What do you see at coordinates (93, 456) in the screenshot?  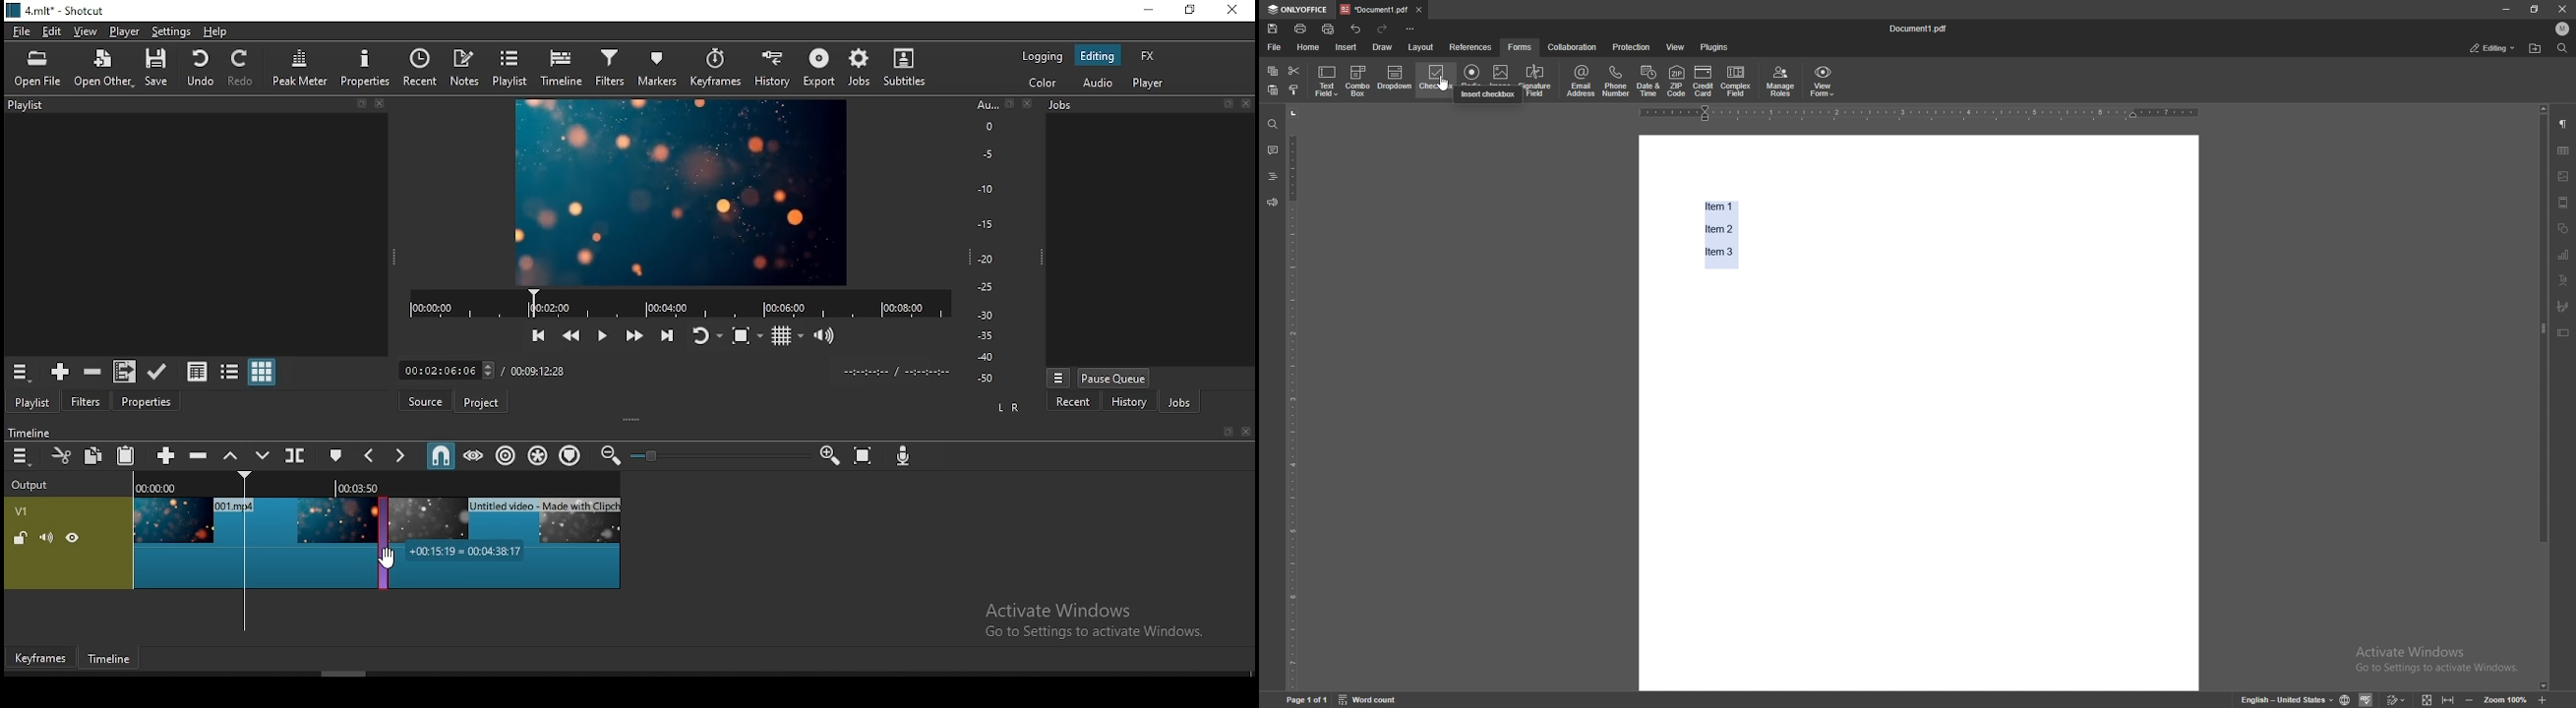 I see `copy` at bounding box center [93, 456].